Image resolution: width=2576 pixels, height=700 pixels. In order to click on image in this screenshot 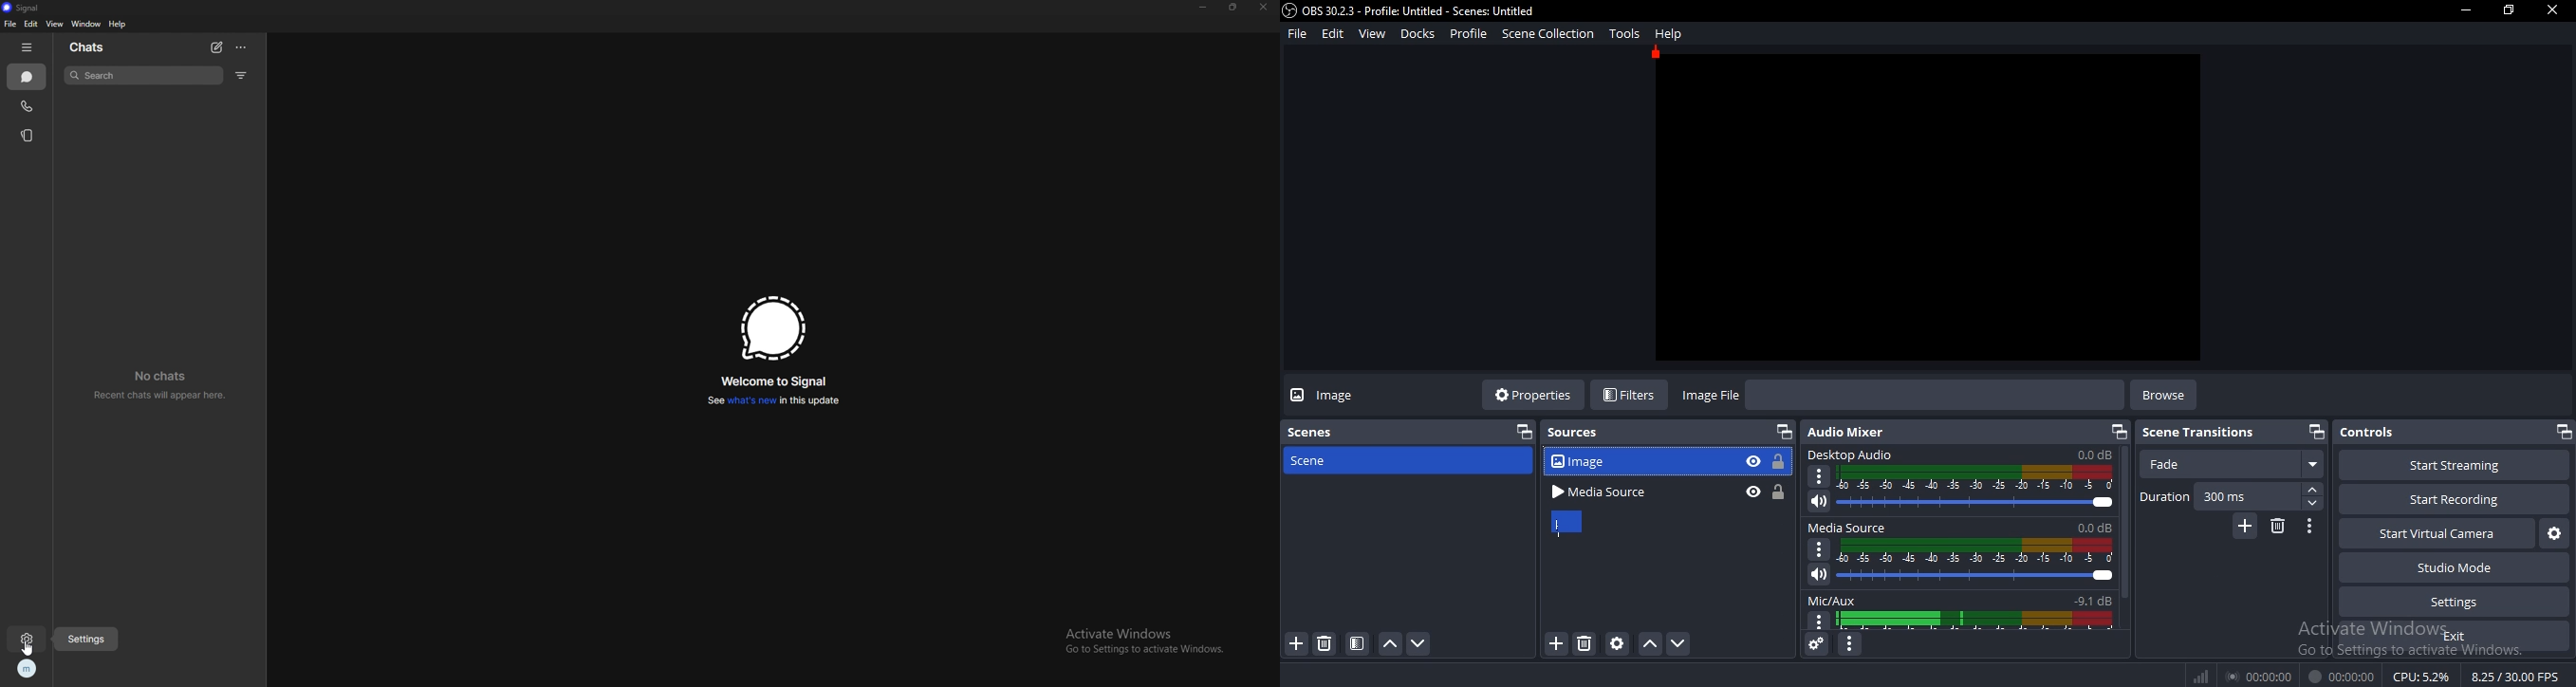, I will do `click(1344, 399)`.